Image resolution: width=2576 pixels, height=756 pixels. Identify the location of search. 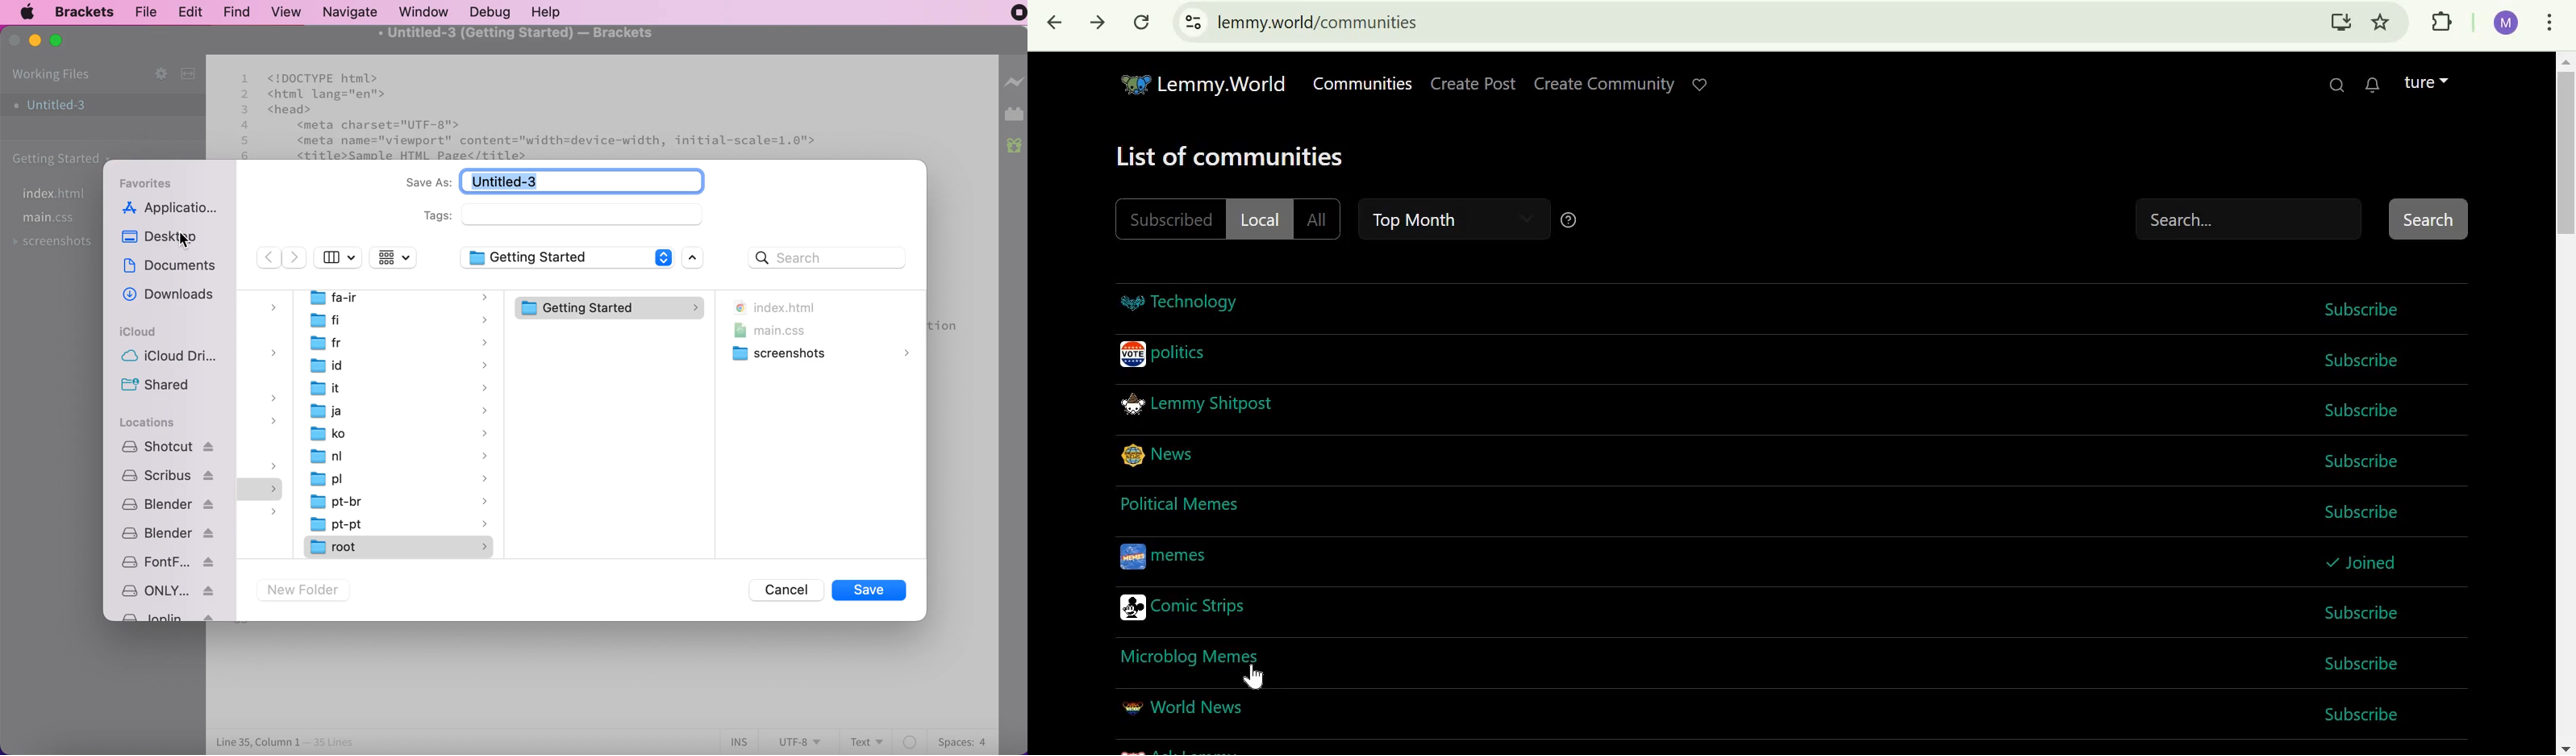
(828, 259).